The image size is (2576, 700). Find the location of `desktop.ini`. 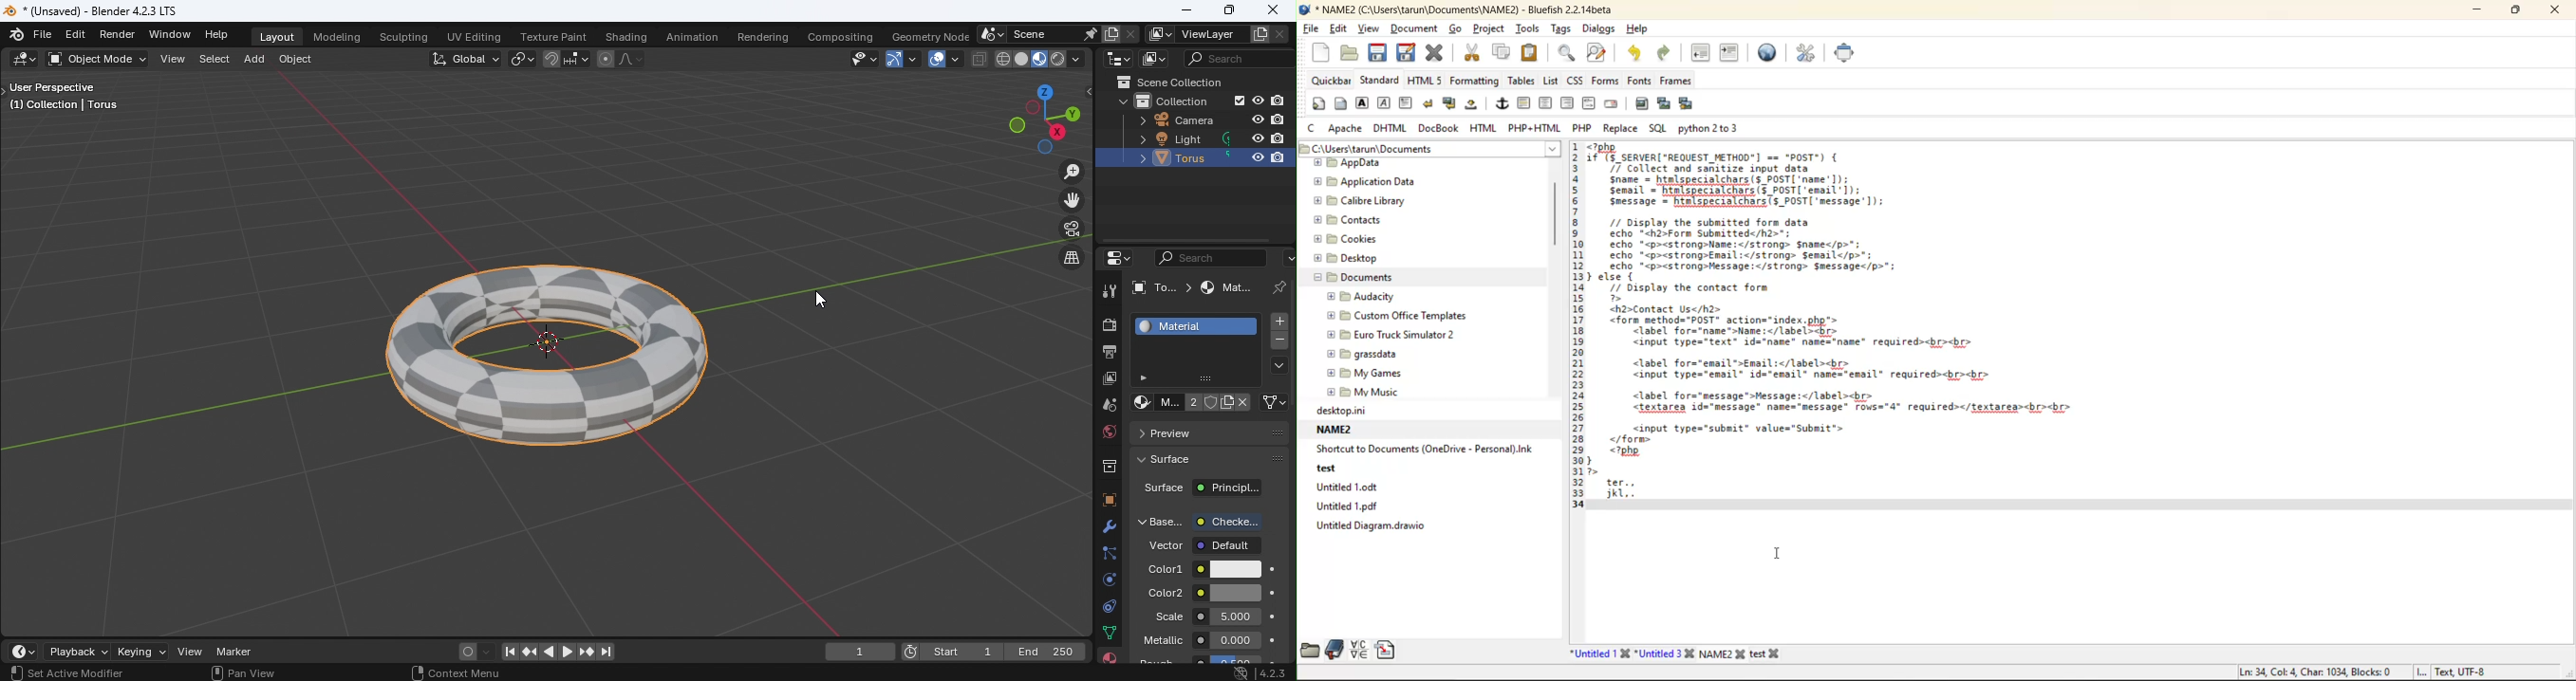

desktop.ini is located at coordinates (1339, 410).